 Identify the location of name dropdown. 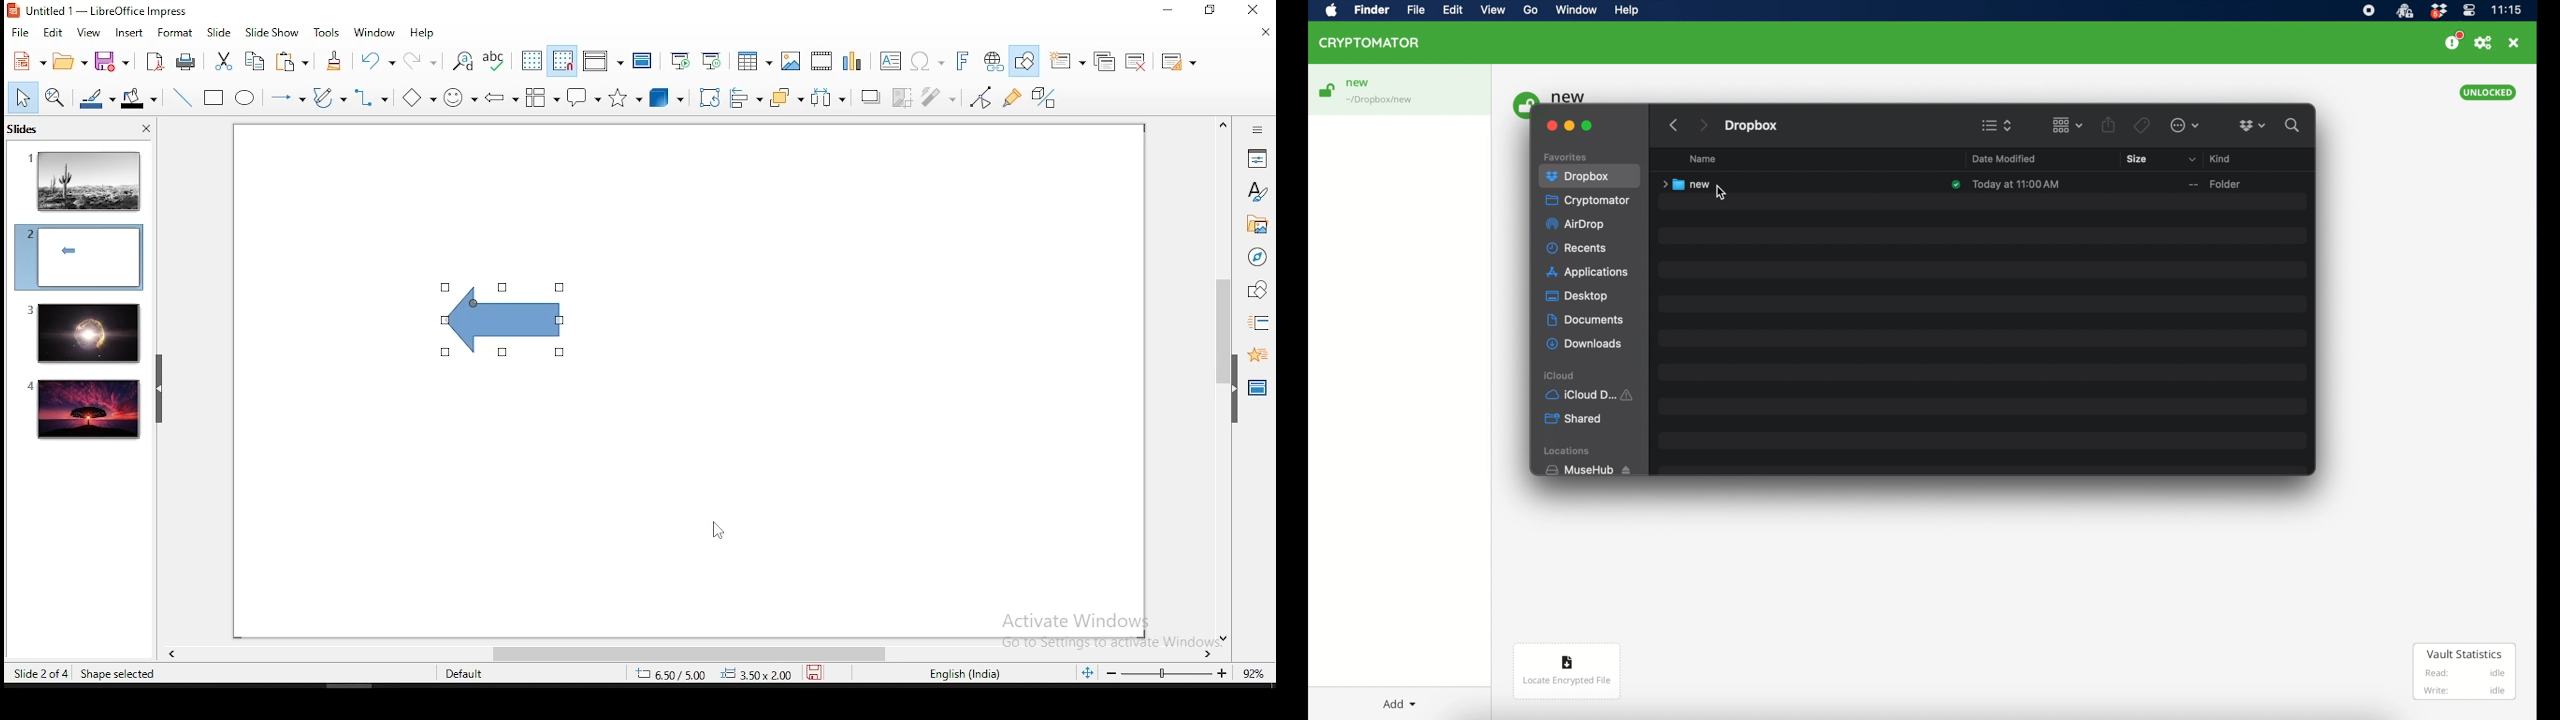
(1954, 160).